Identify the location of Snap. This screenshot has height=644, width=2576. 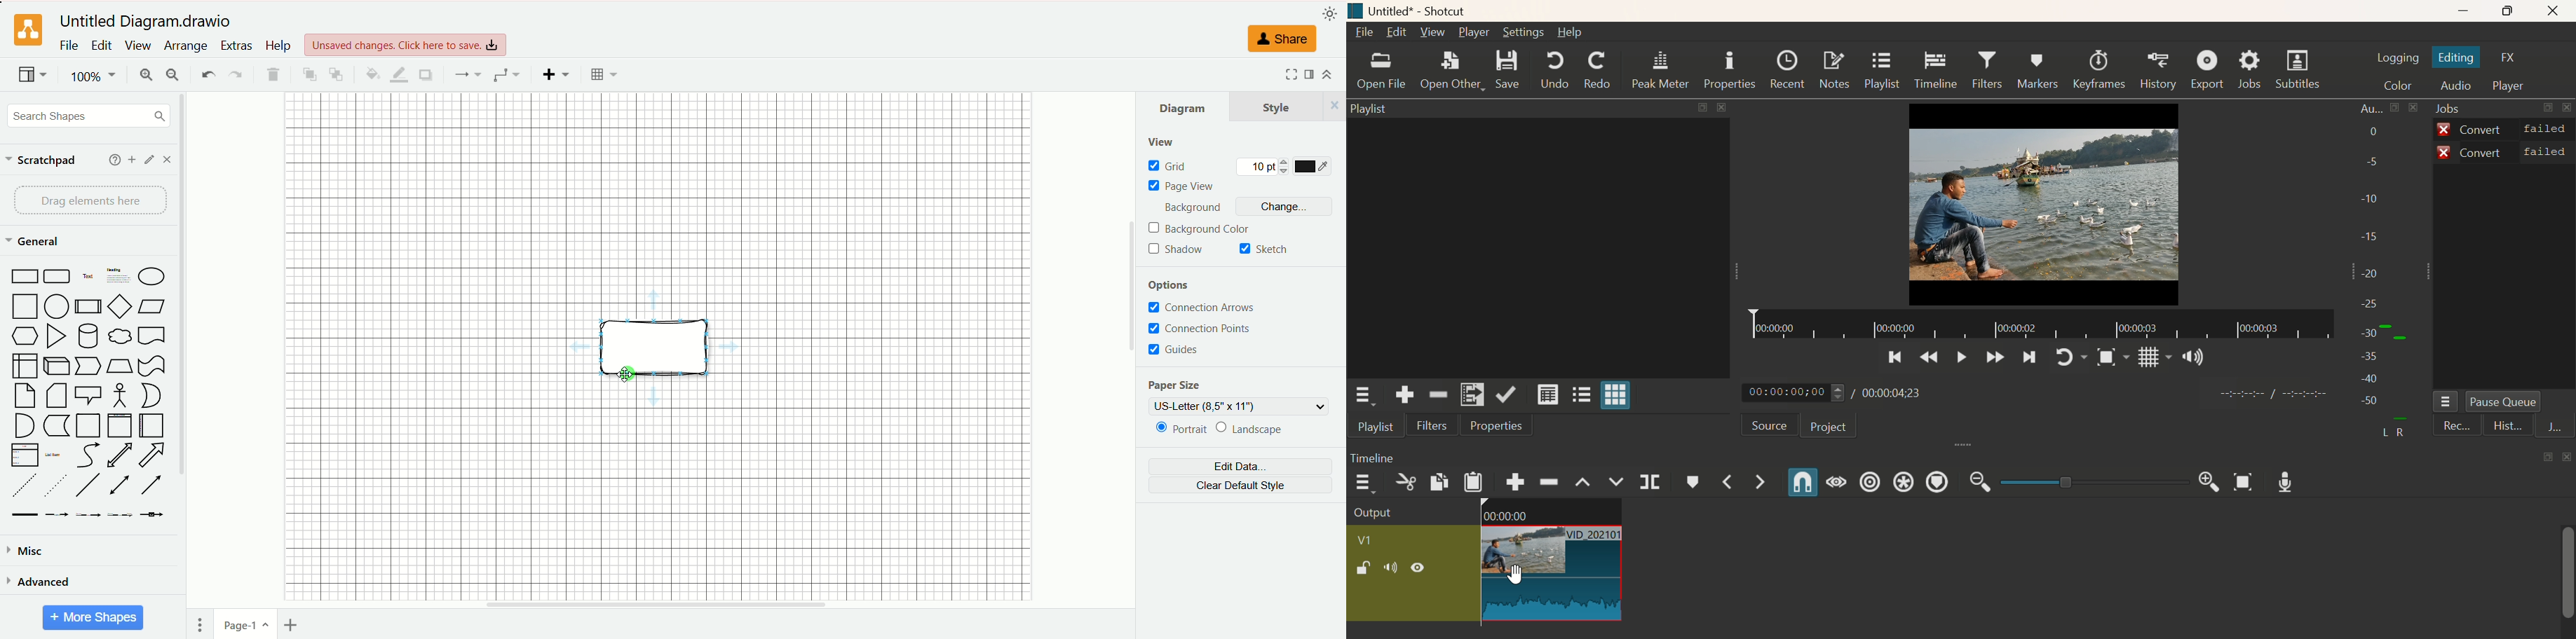
(1799, 484).